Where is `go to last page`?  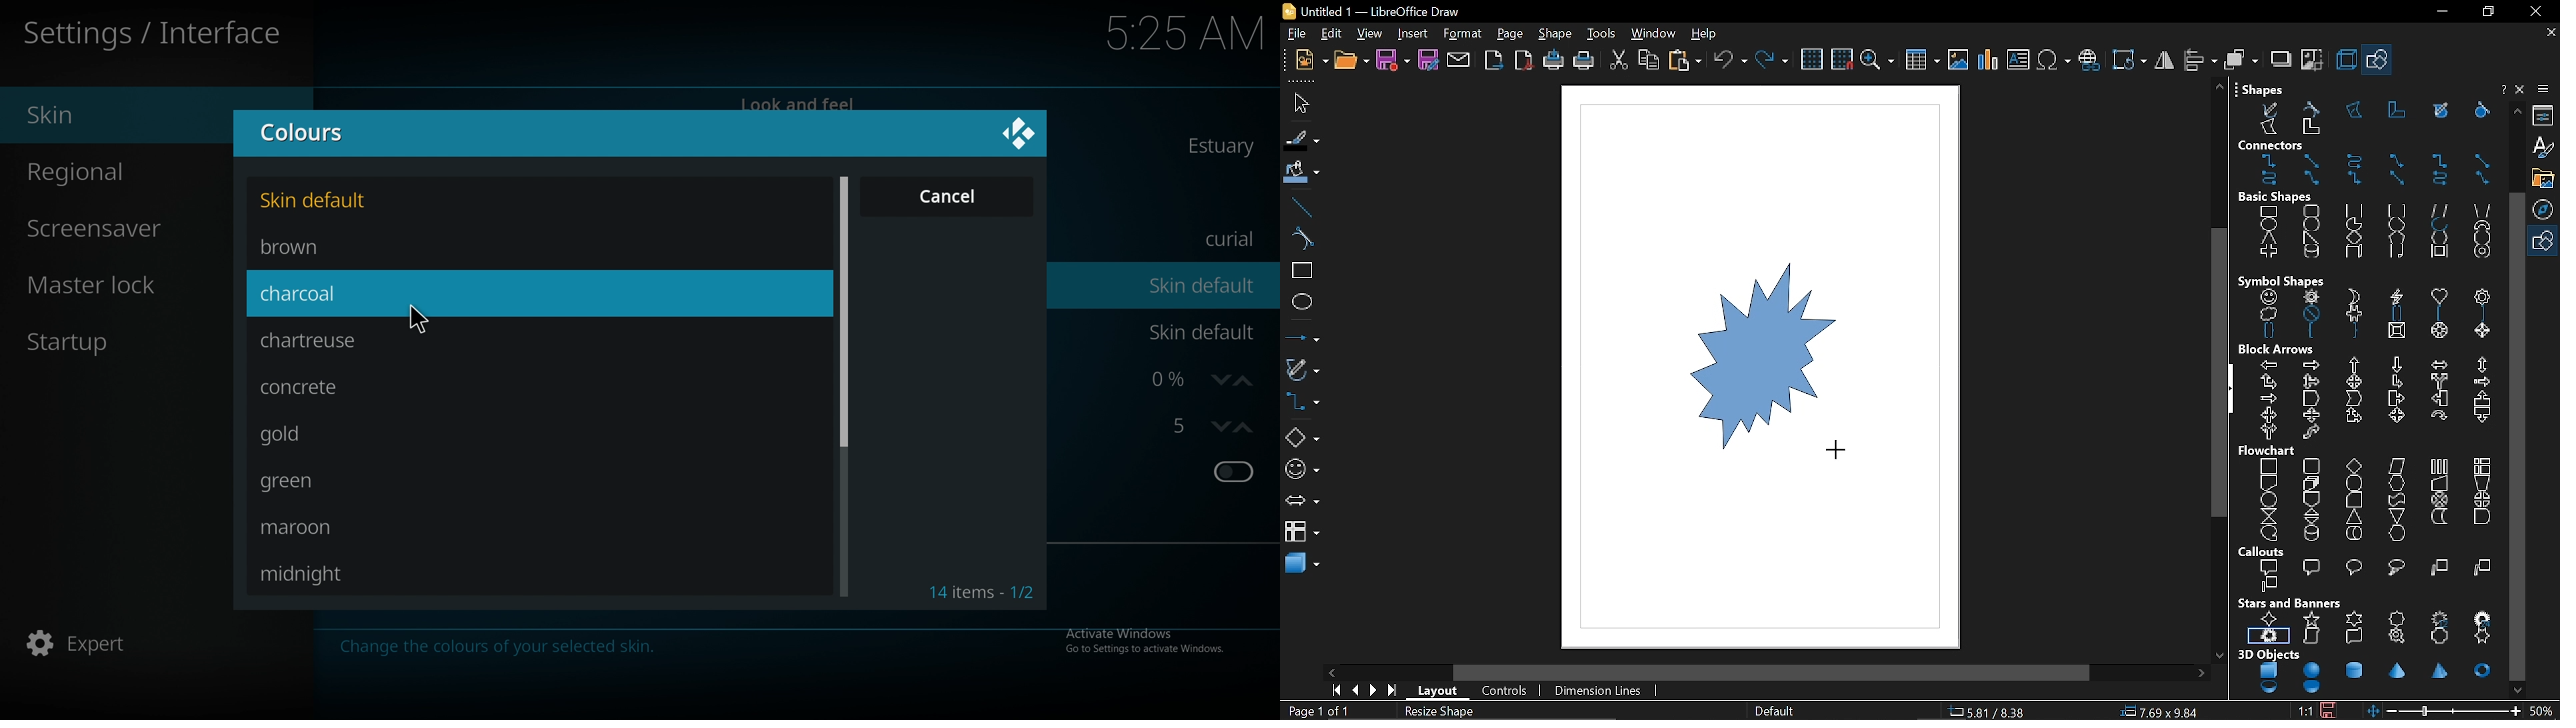 go to last page is located at coordinates (1394, 692).